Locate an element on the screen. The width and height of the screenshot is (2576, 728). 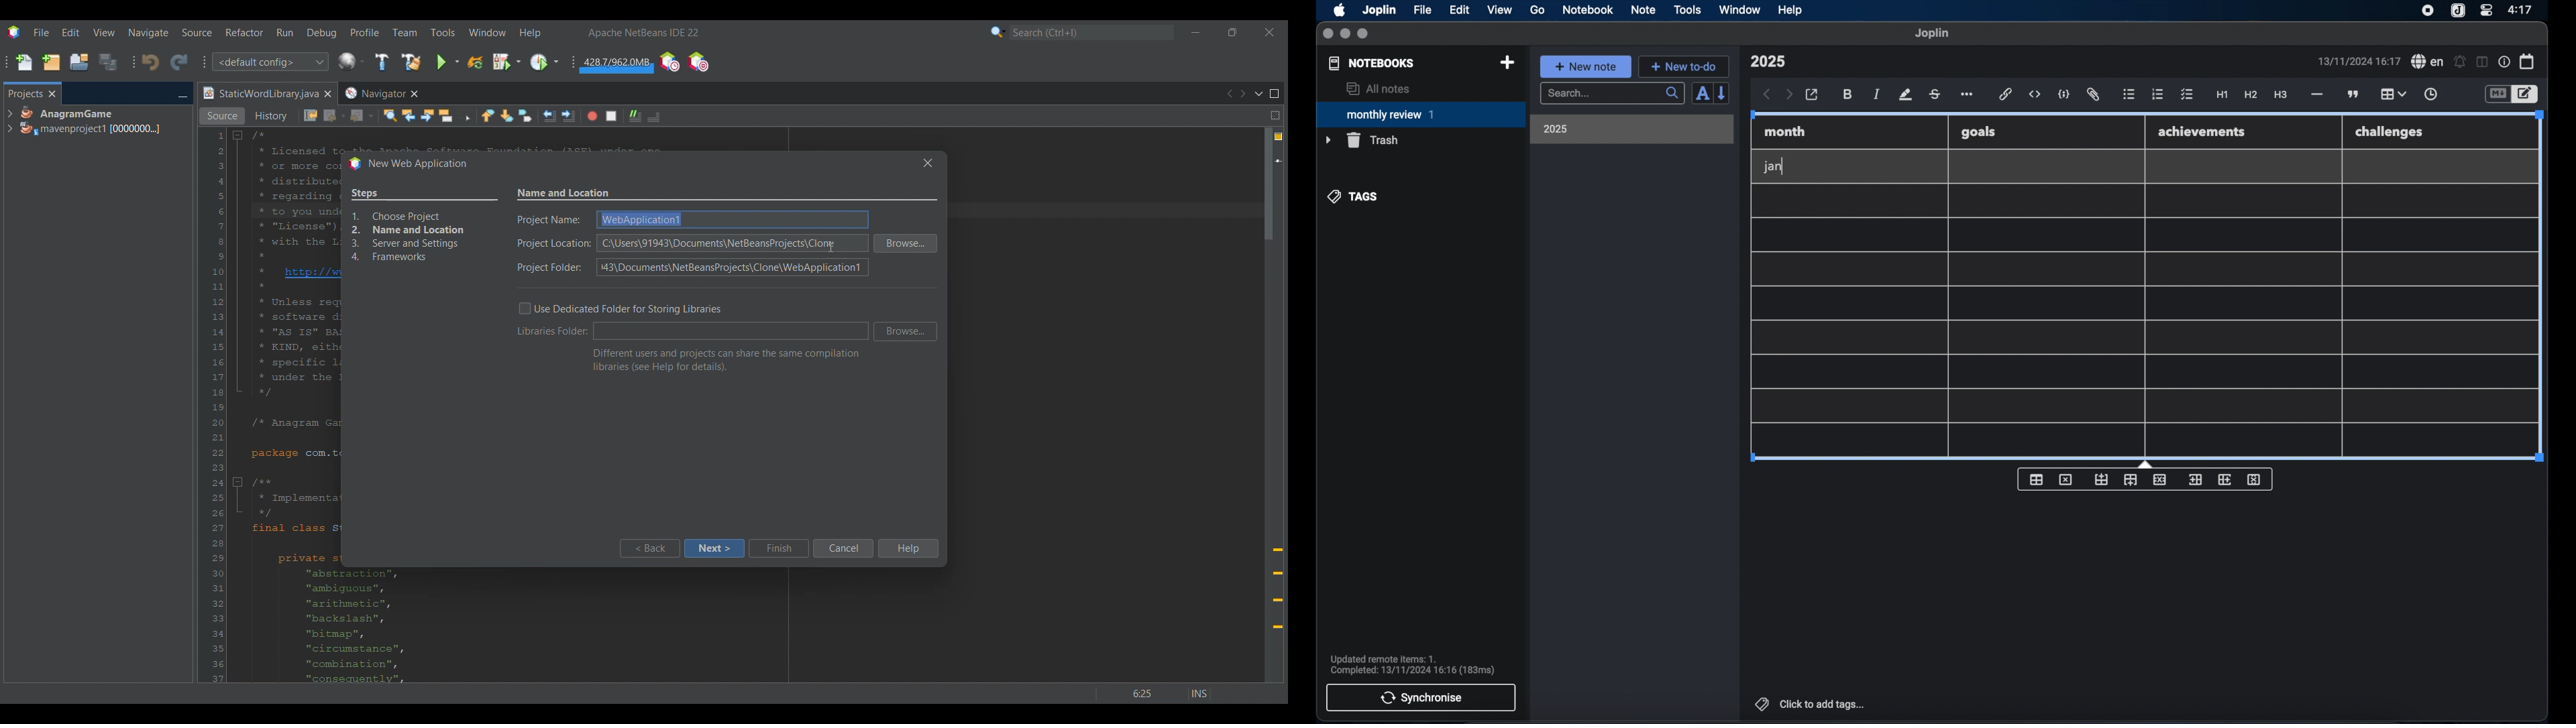
back is located at coordinates (1767, 95).